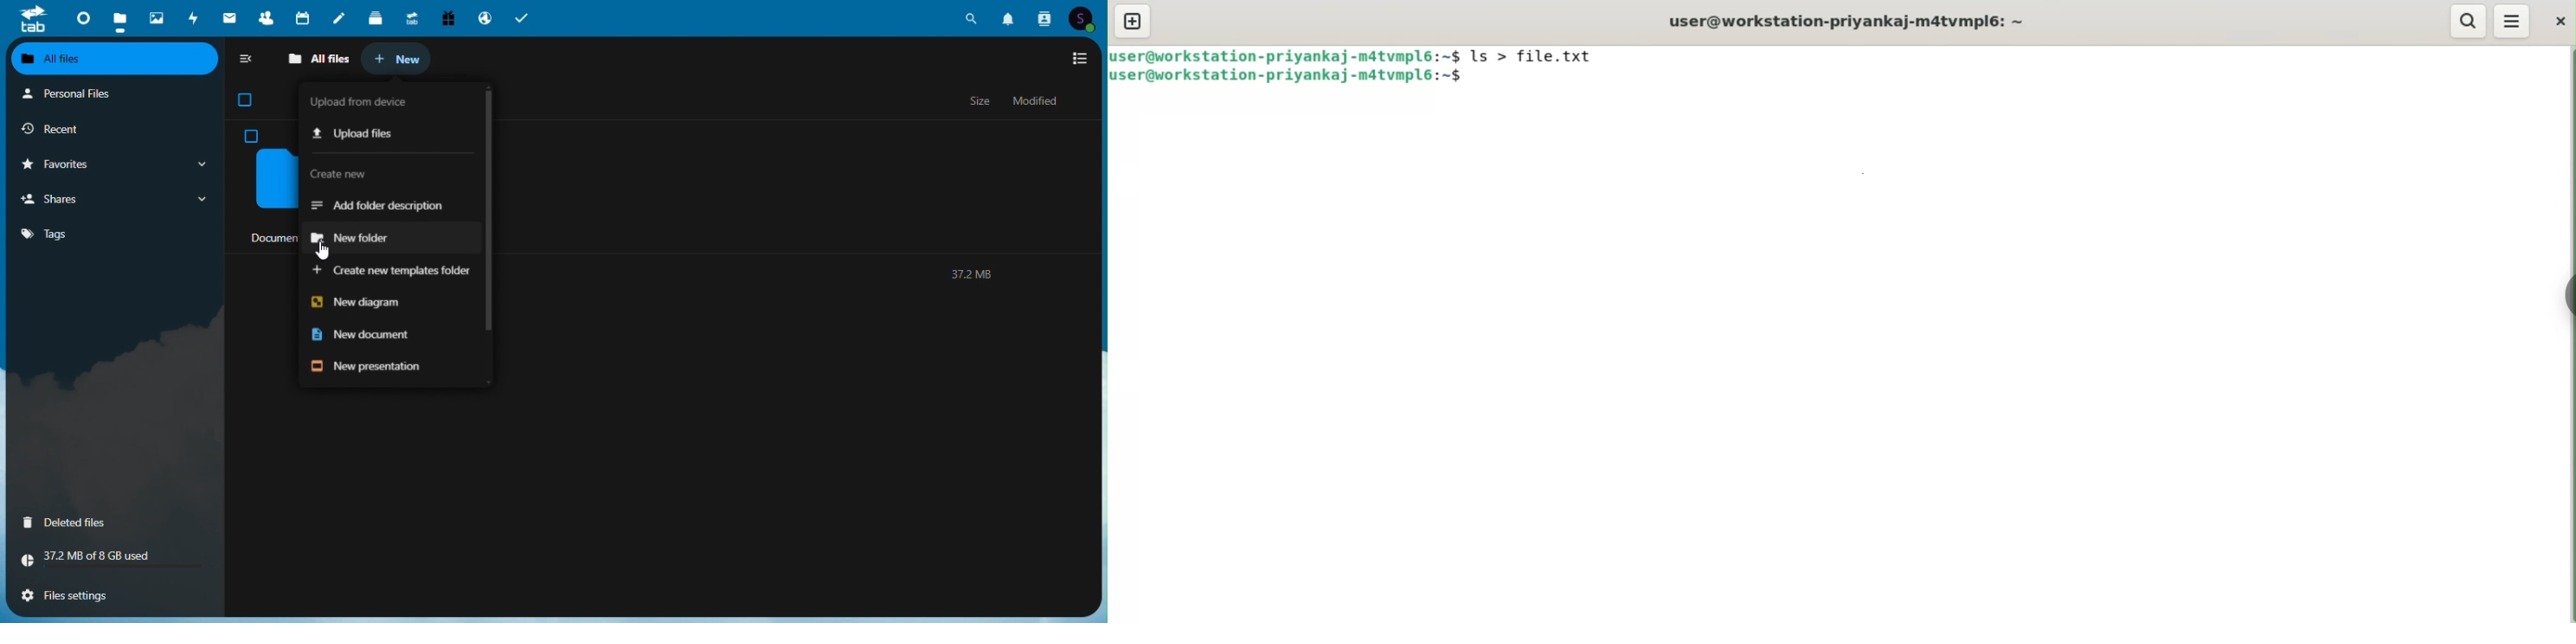  Describe the element at coordinates (376, 16) in the screenshot. I see `deck` at that location.